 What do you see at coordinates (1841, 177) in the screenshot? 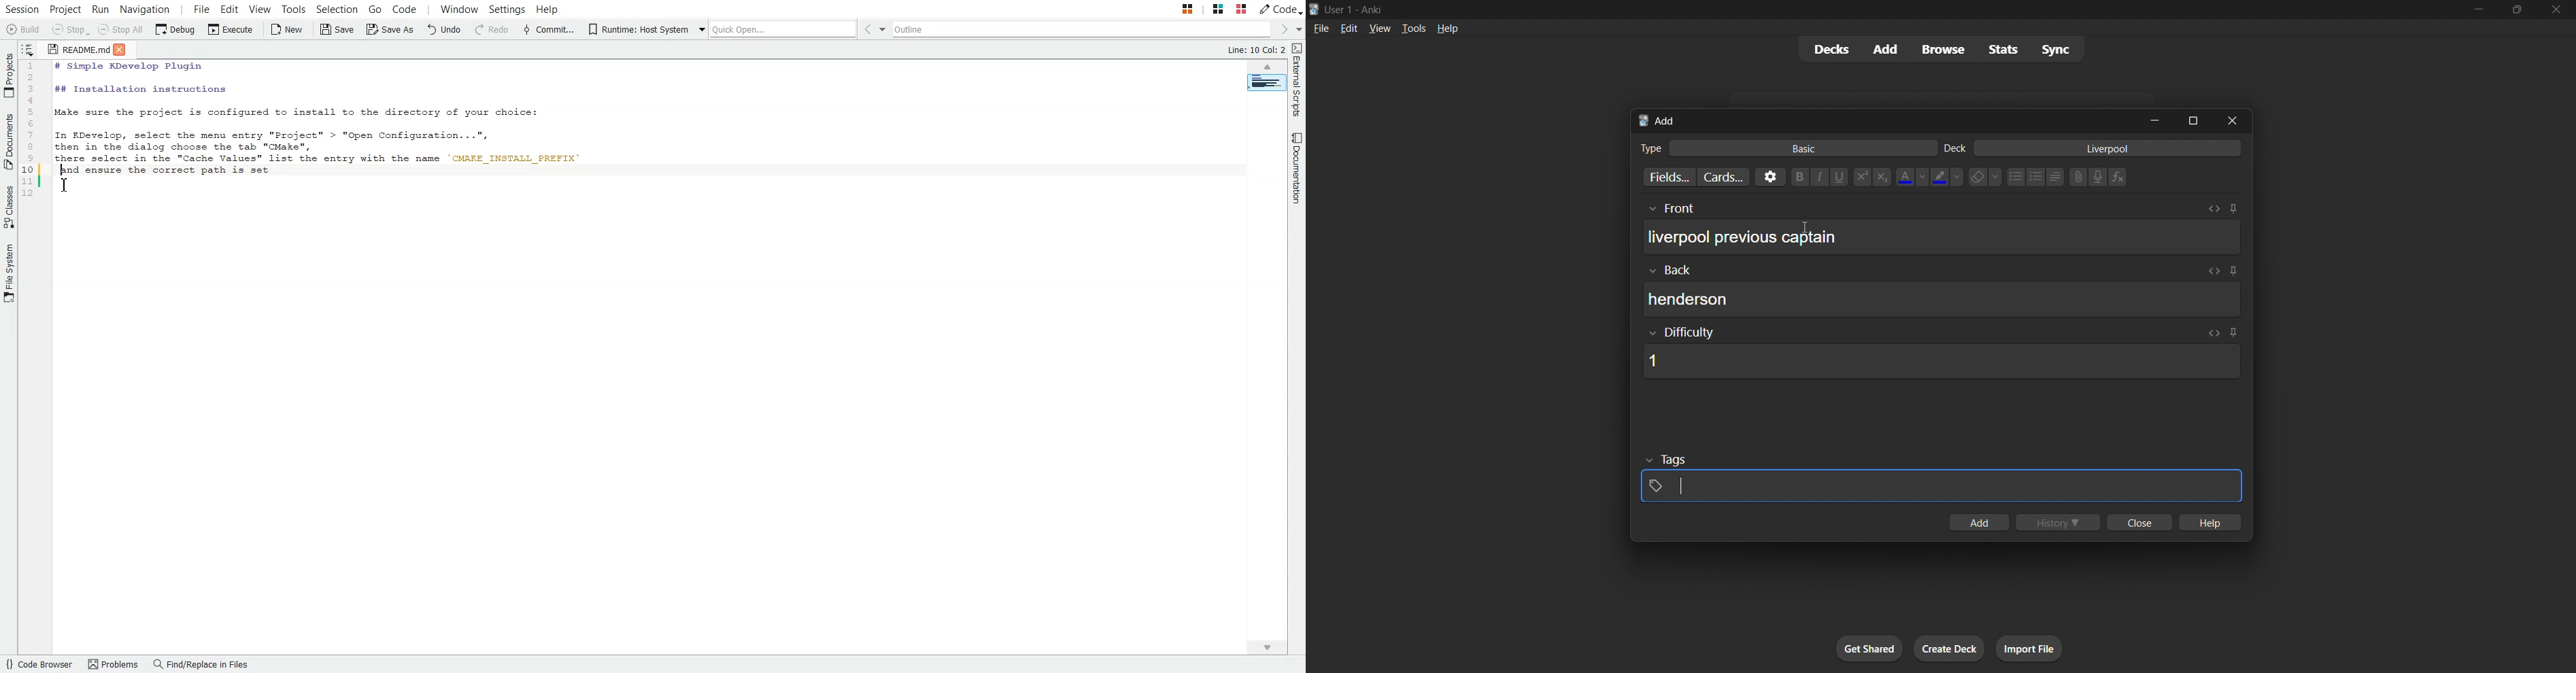
I see `underline` at bounding box center [1841, 177].